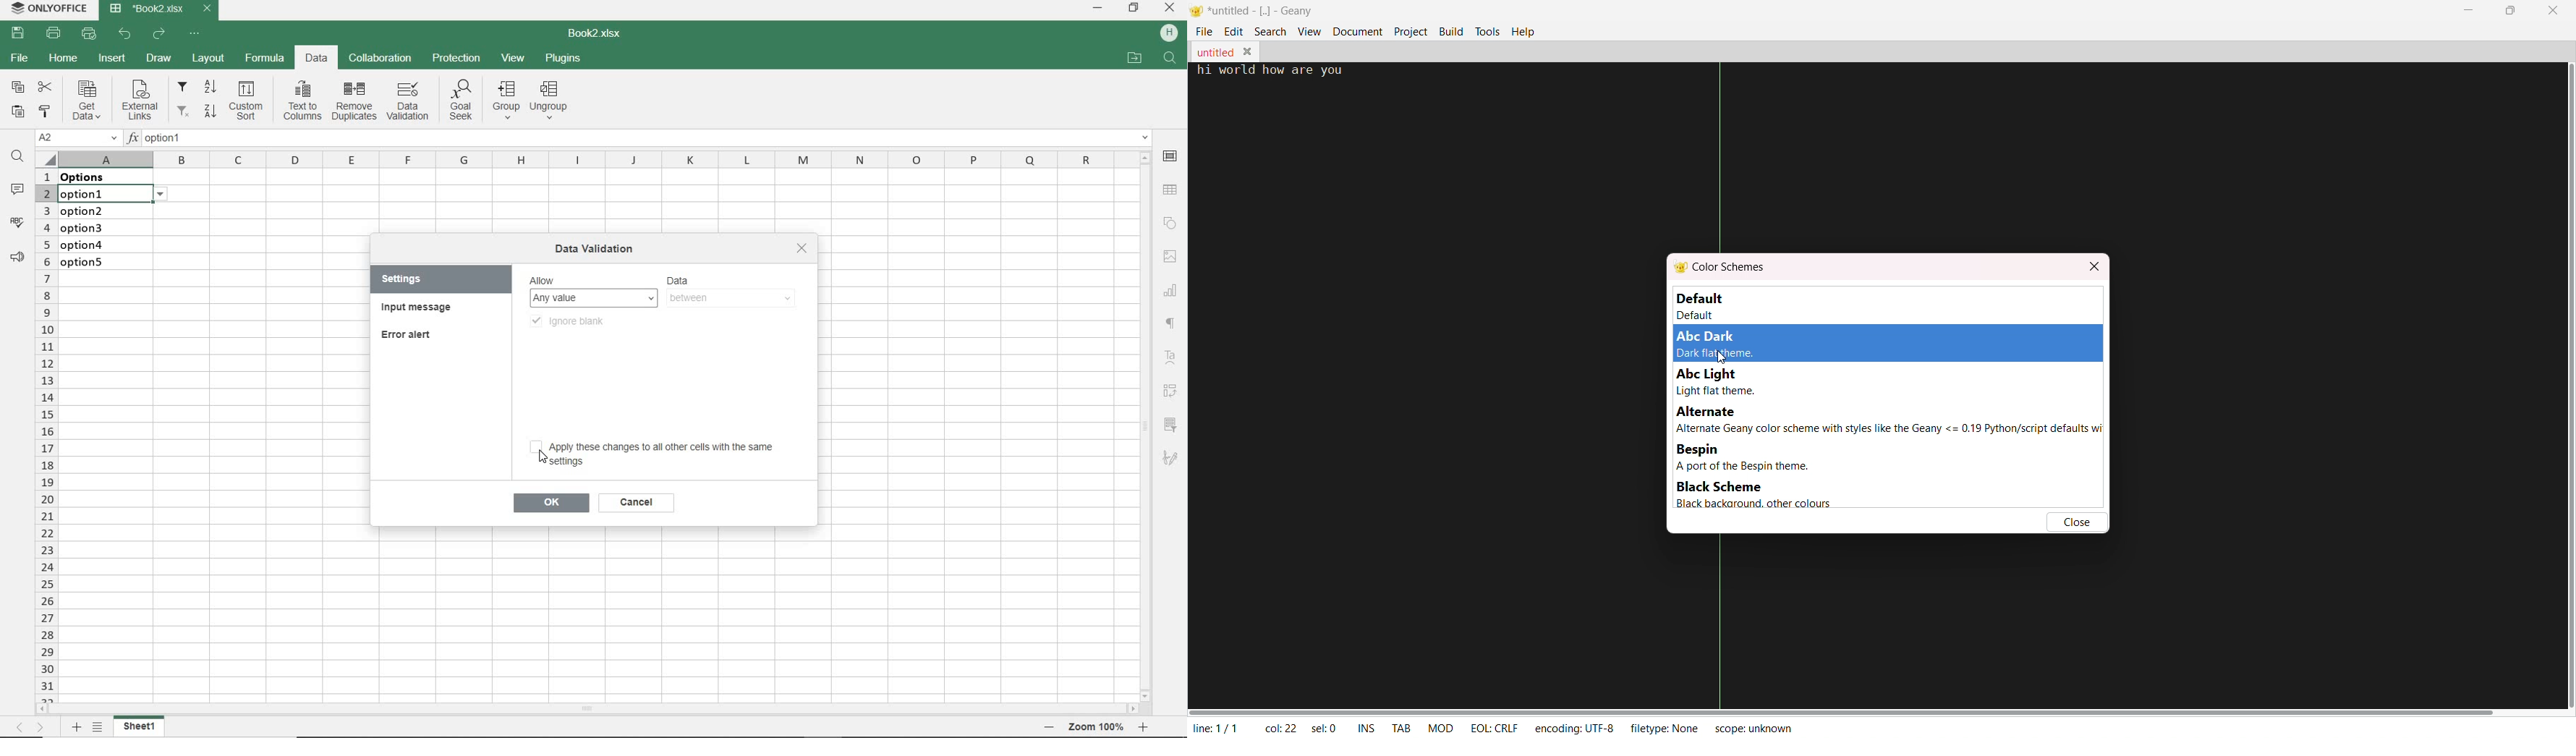  Describe the element at coordinates (14, 221) in the screenshot. I see `SPELL CHECKING` at that location.